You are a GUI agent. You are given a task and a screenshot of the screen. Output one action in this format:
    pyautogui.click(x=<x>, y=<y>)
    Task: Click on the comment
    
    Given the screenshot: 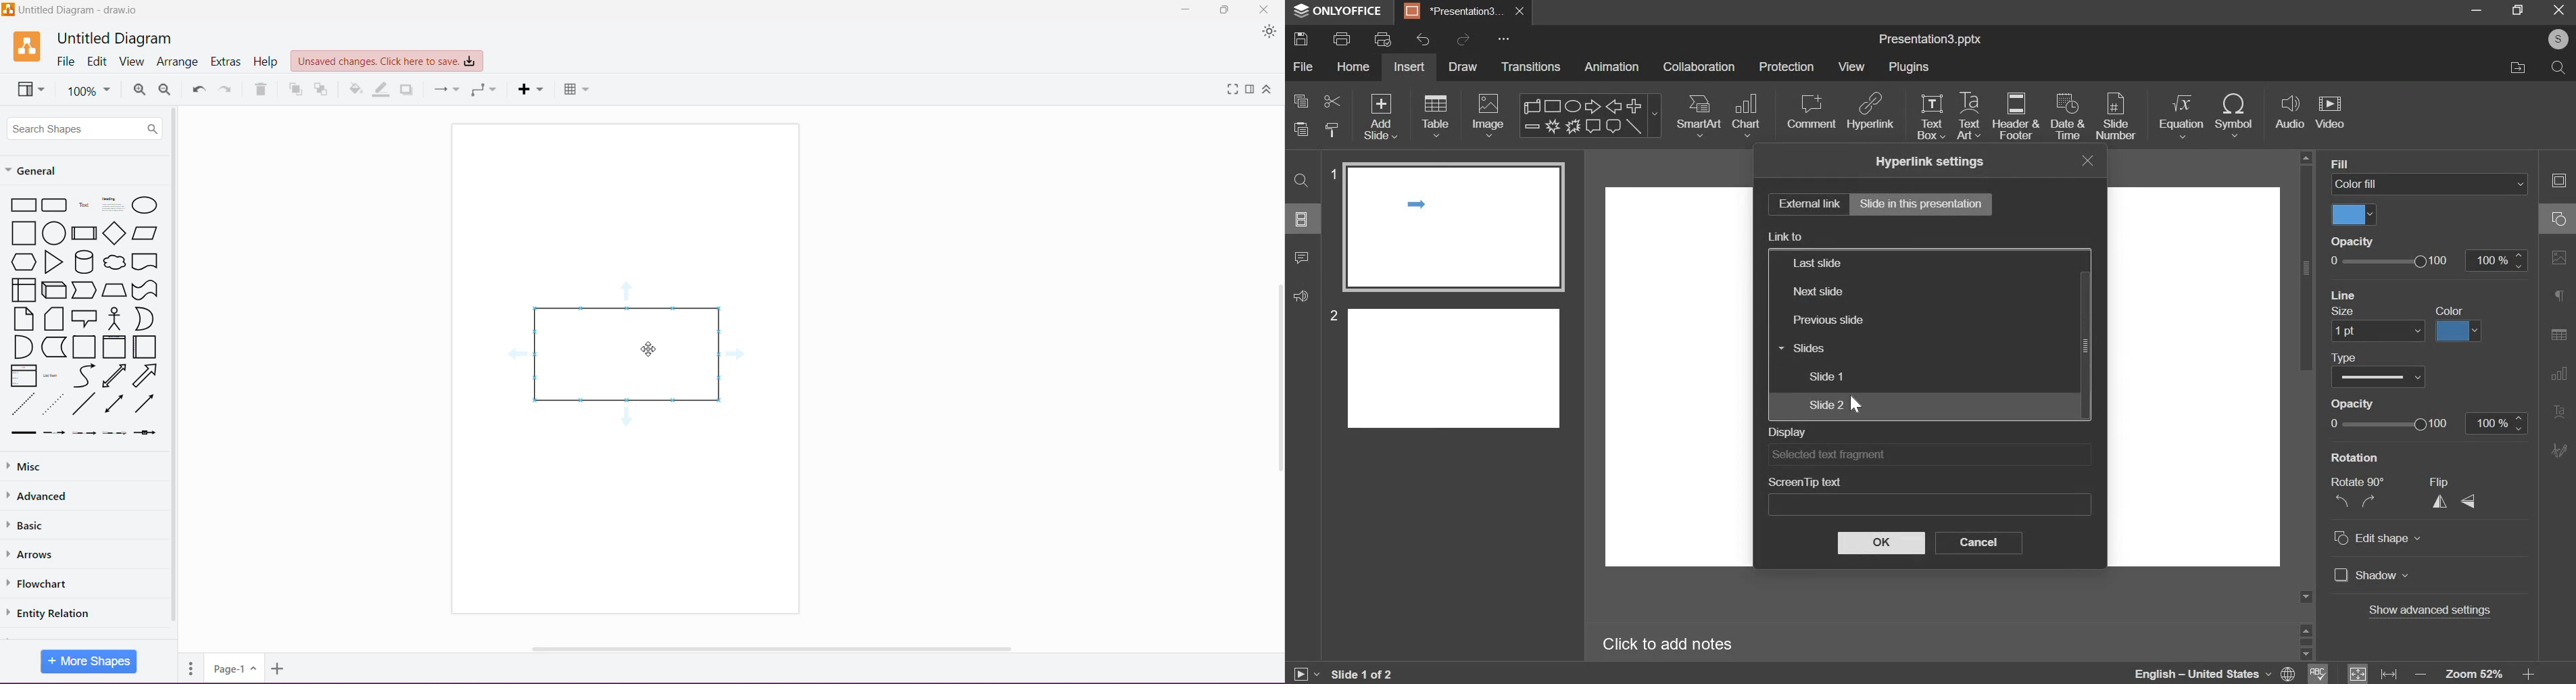 What is the action you would take?
    pyautogui.click(x=1811, y=112)
    